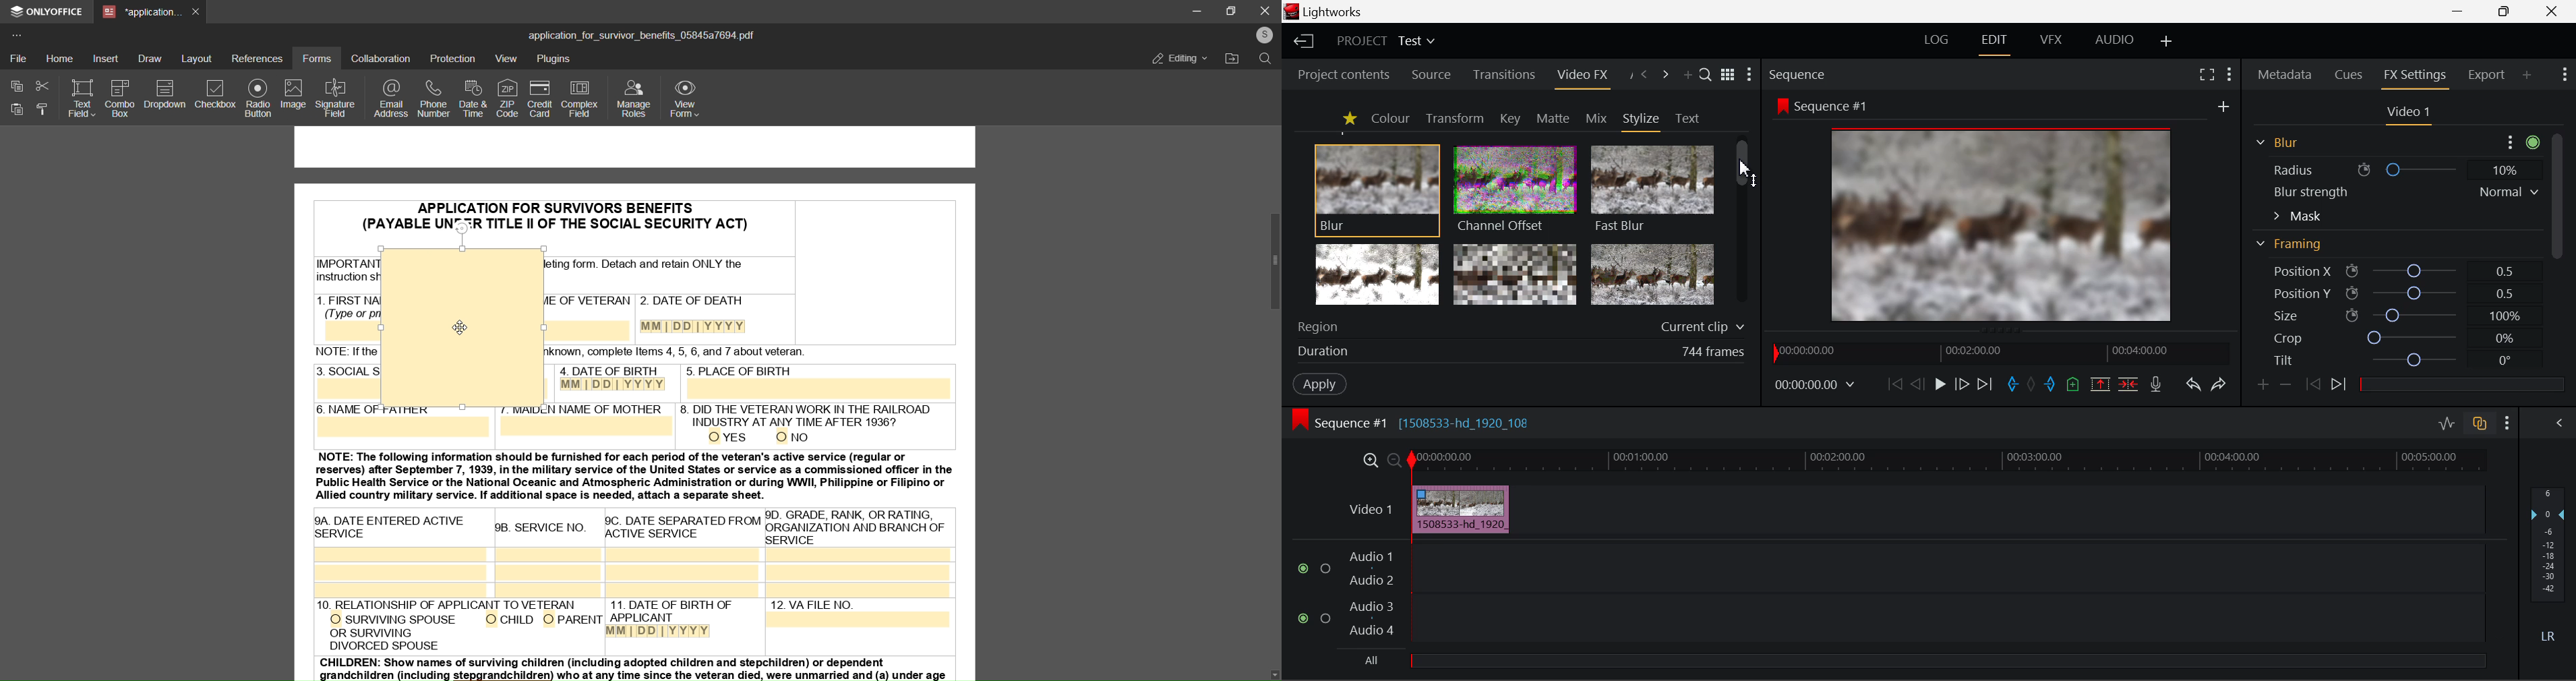  What do you see at coordinates (1327, 12) in the screenshot?
I see `Window Title` at bounding box center [1327, 12].